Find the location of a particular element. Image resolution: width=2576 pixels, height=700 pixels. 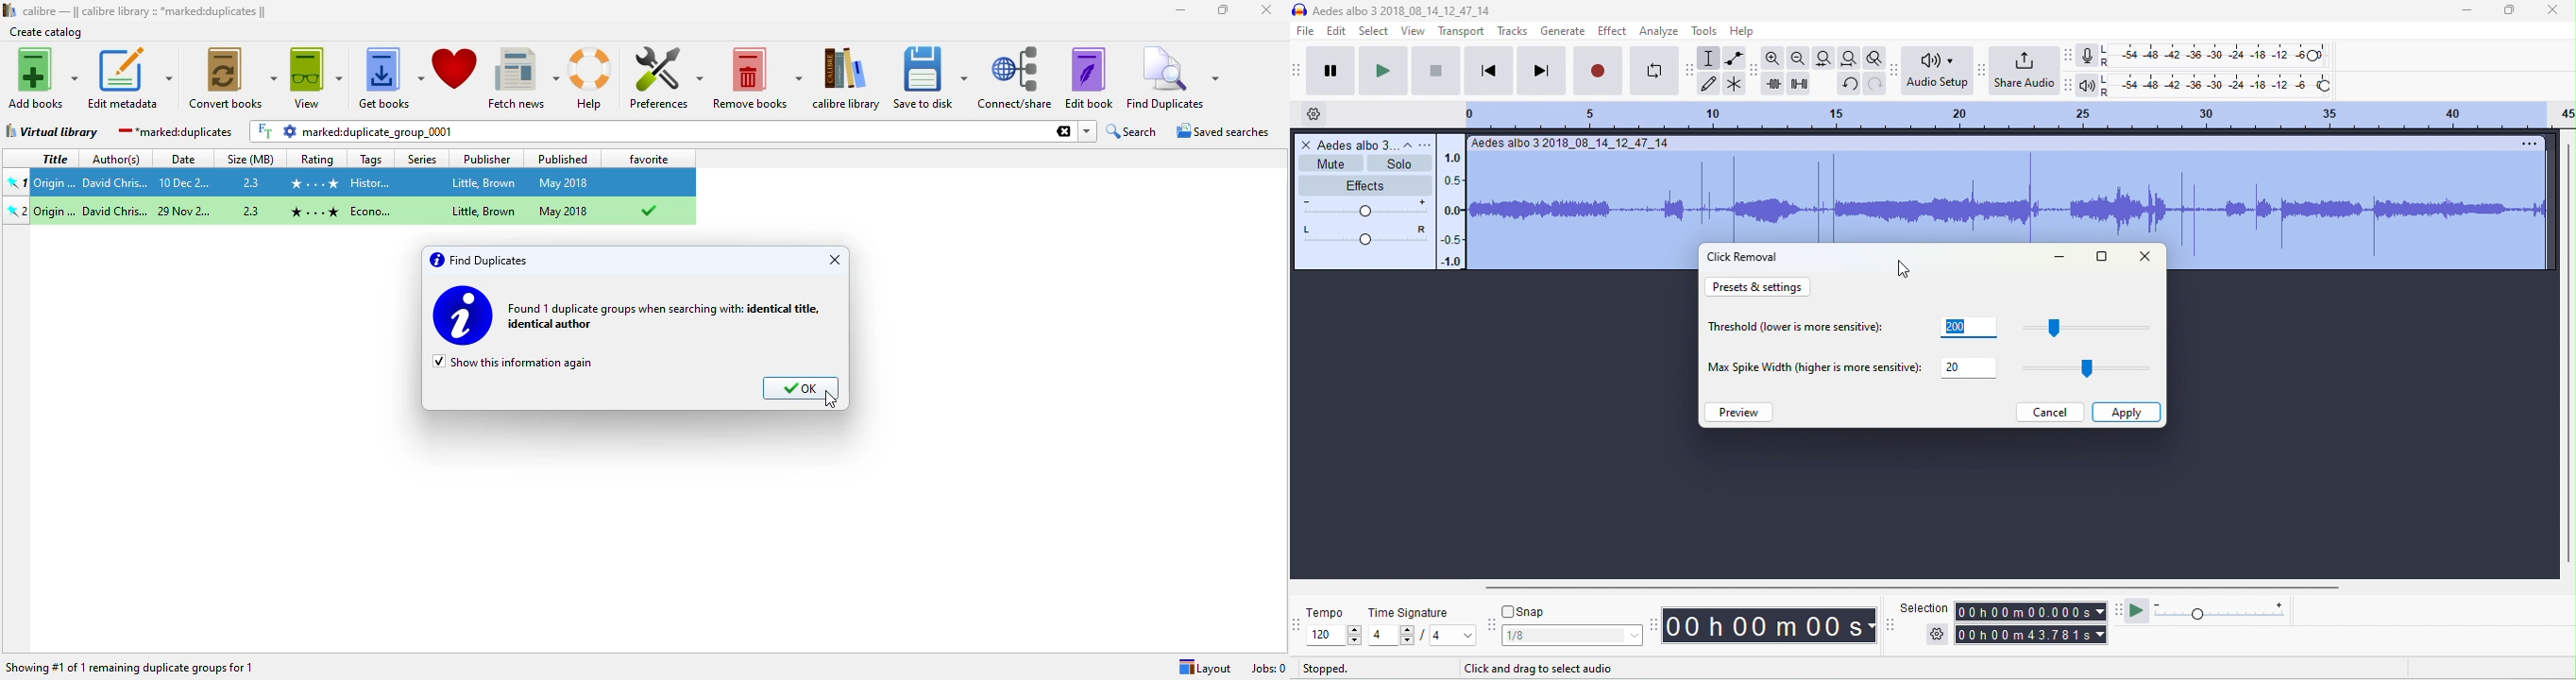

effects is located at coordinates (1364, 185).